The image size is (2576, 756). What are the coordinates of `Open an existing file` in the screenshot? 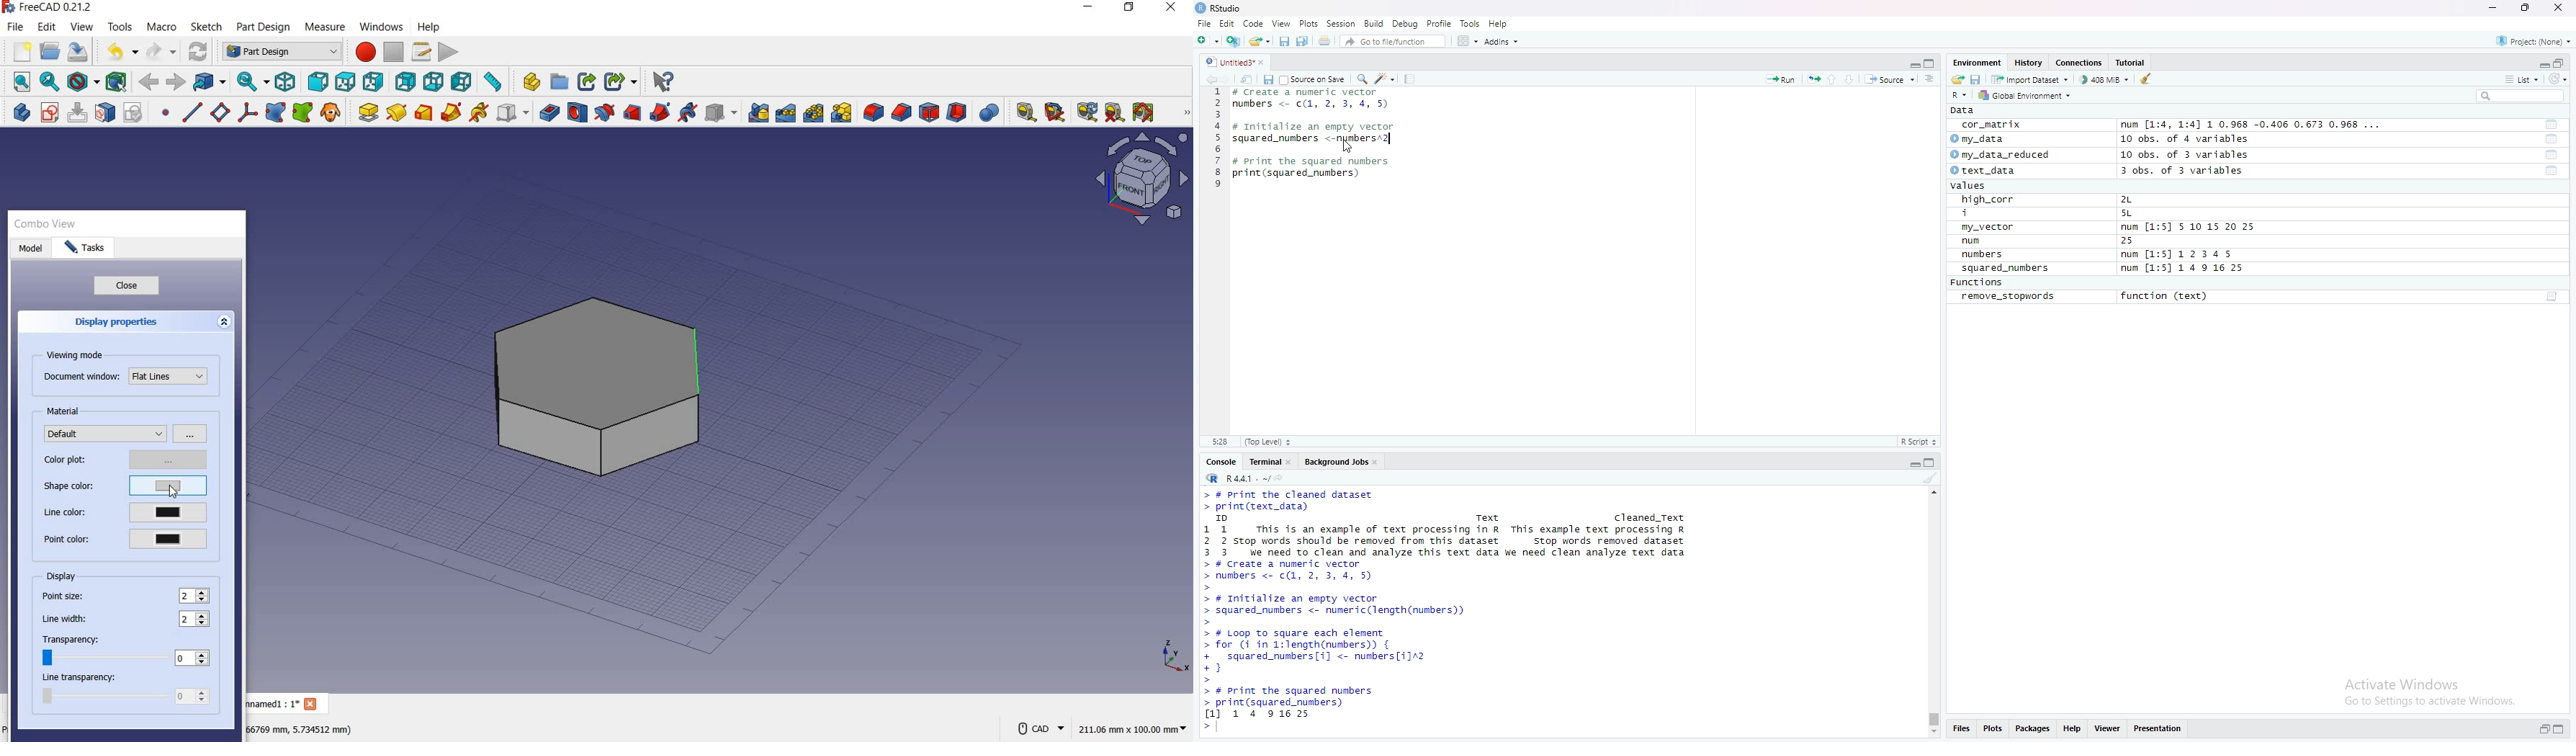 It's located at (1259, 40).